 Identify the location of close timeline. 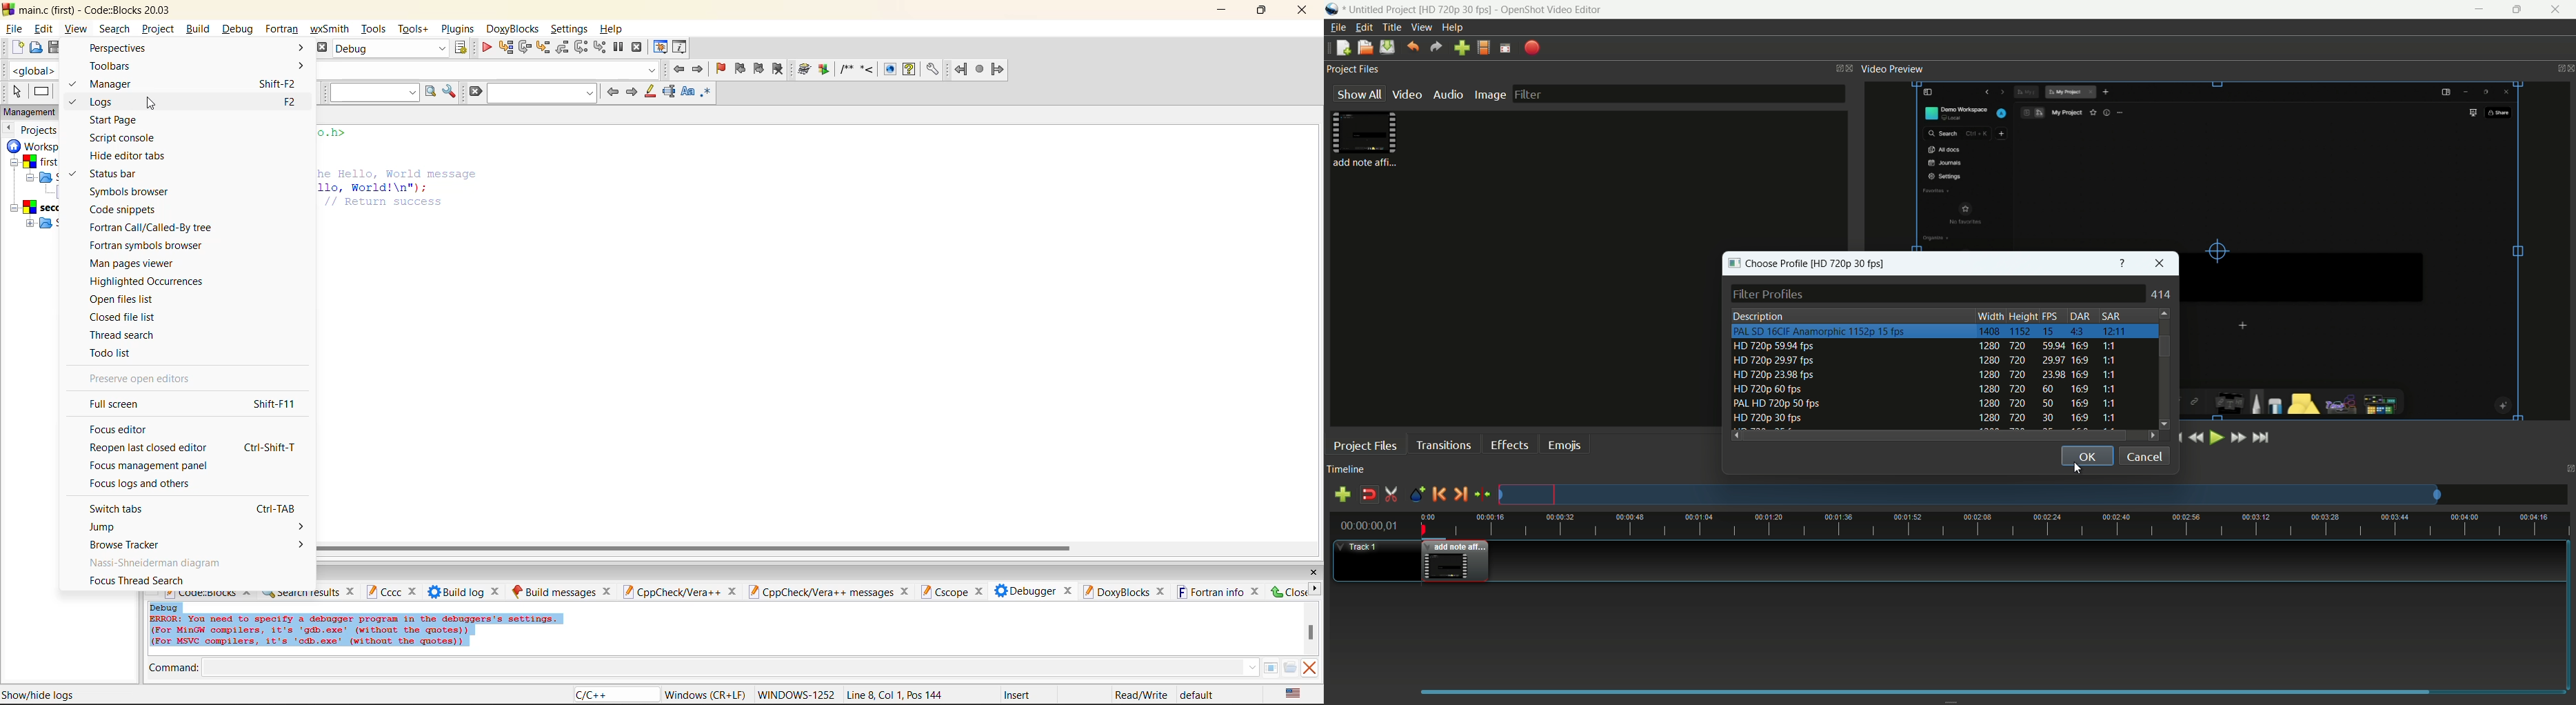
(2569, 469).